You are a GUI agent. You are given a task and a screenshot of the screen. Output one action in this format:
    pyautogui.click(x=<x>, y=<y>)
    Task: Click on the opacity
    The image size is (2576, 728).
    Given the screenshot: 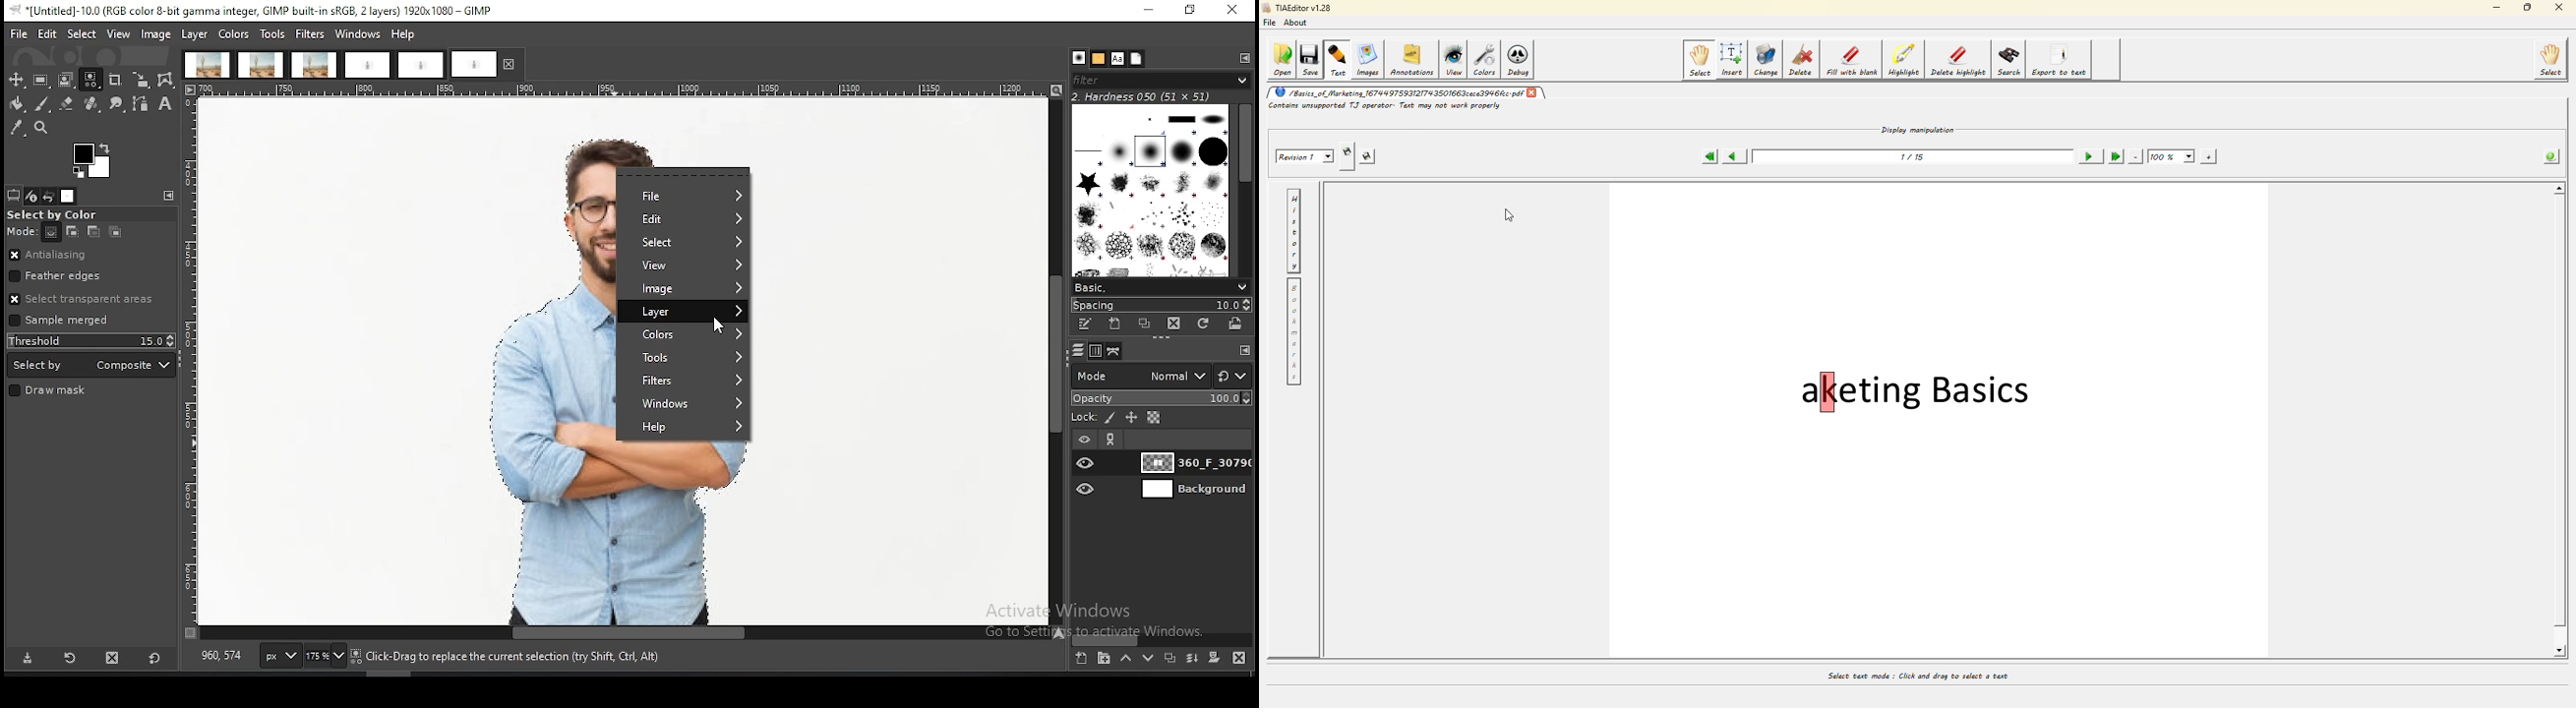 What is the action you would take?
    pyautogui.click(x=1161, y=399)
    